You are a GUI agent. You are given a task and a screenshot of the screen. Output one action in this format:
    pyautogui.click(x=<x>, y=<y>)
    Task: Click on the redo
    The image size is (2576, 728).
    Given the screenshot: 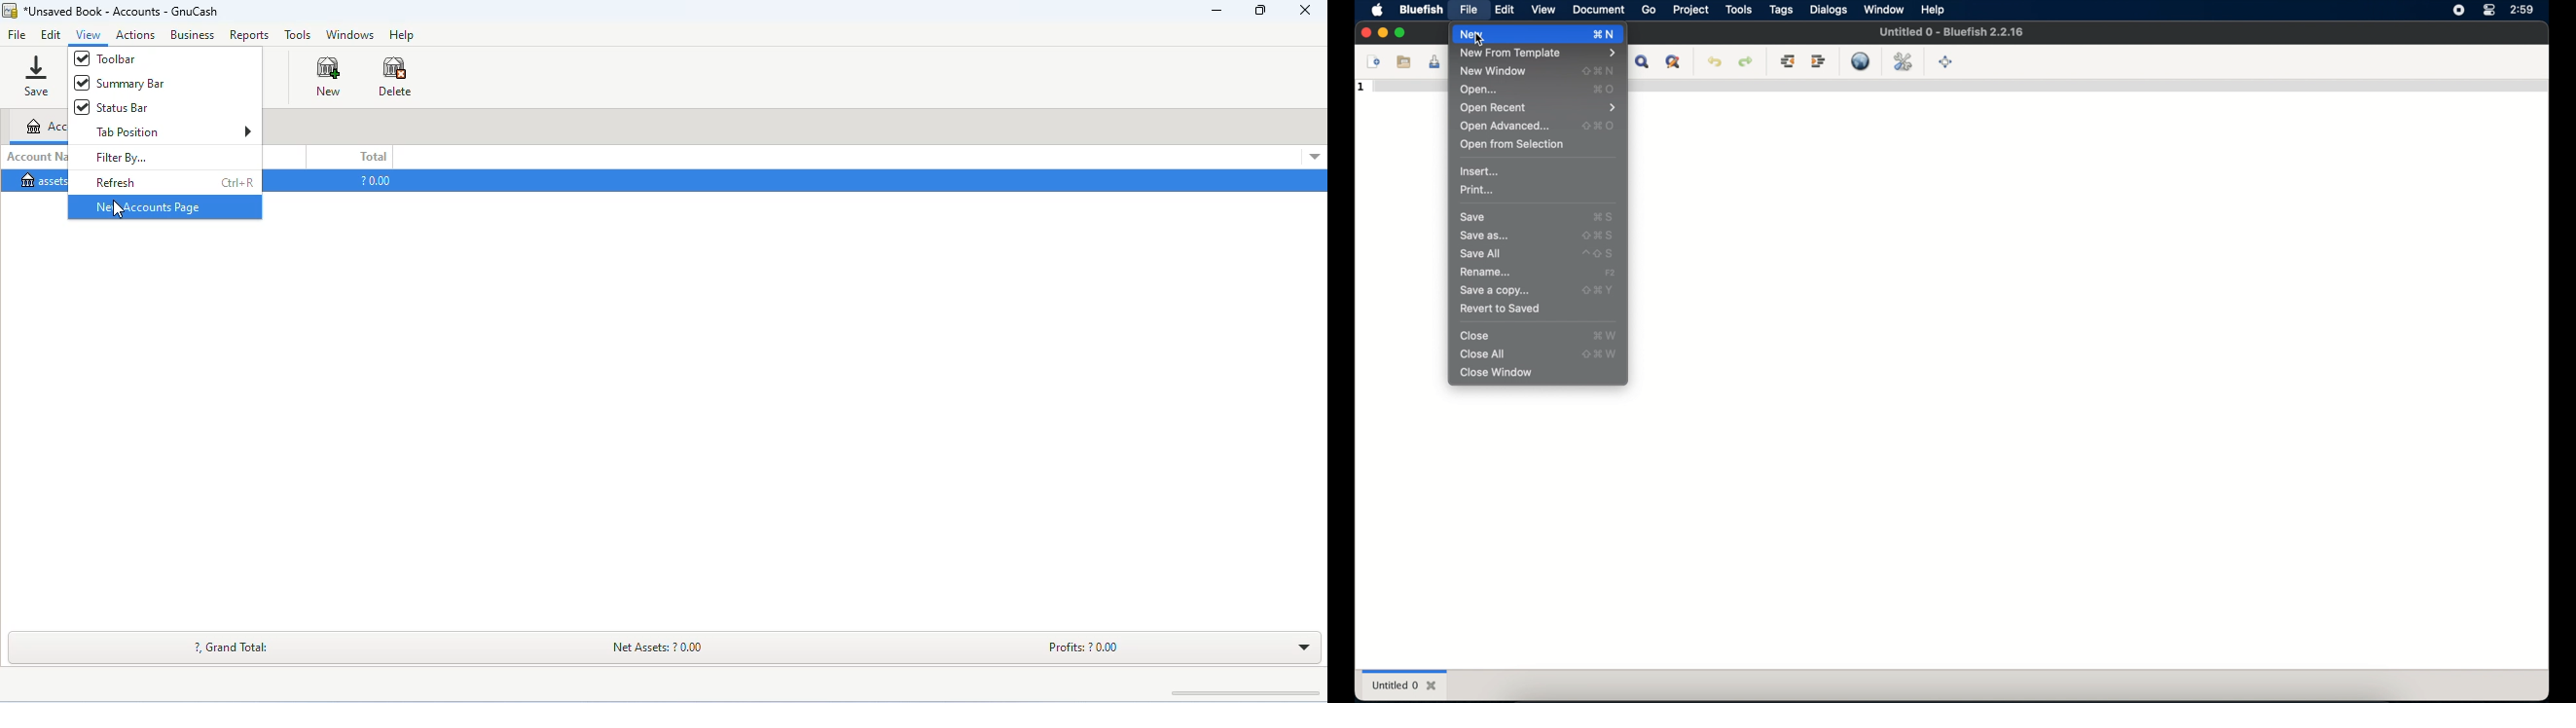 What is the action you would take?
    pyautogui.click(x=1746, y=61)
    